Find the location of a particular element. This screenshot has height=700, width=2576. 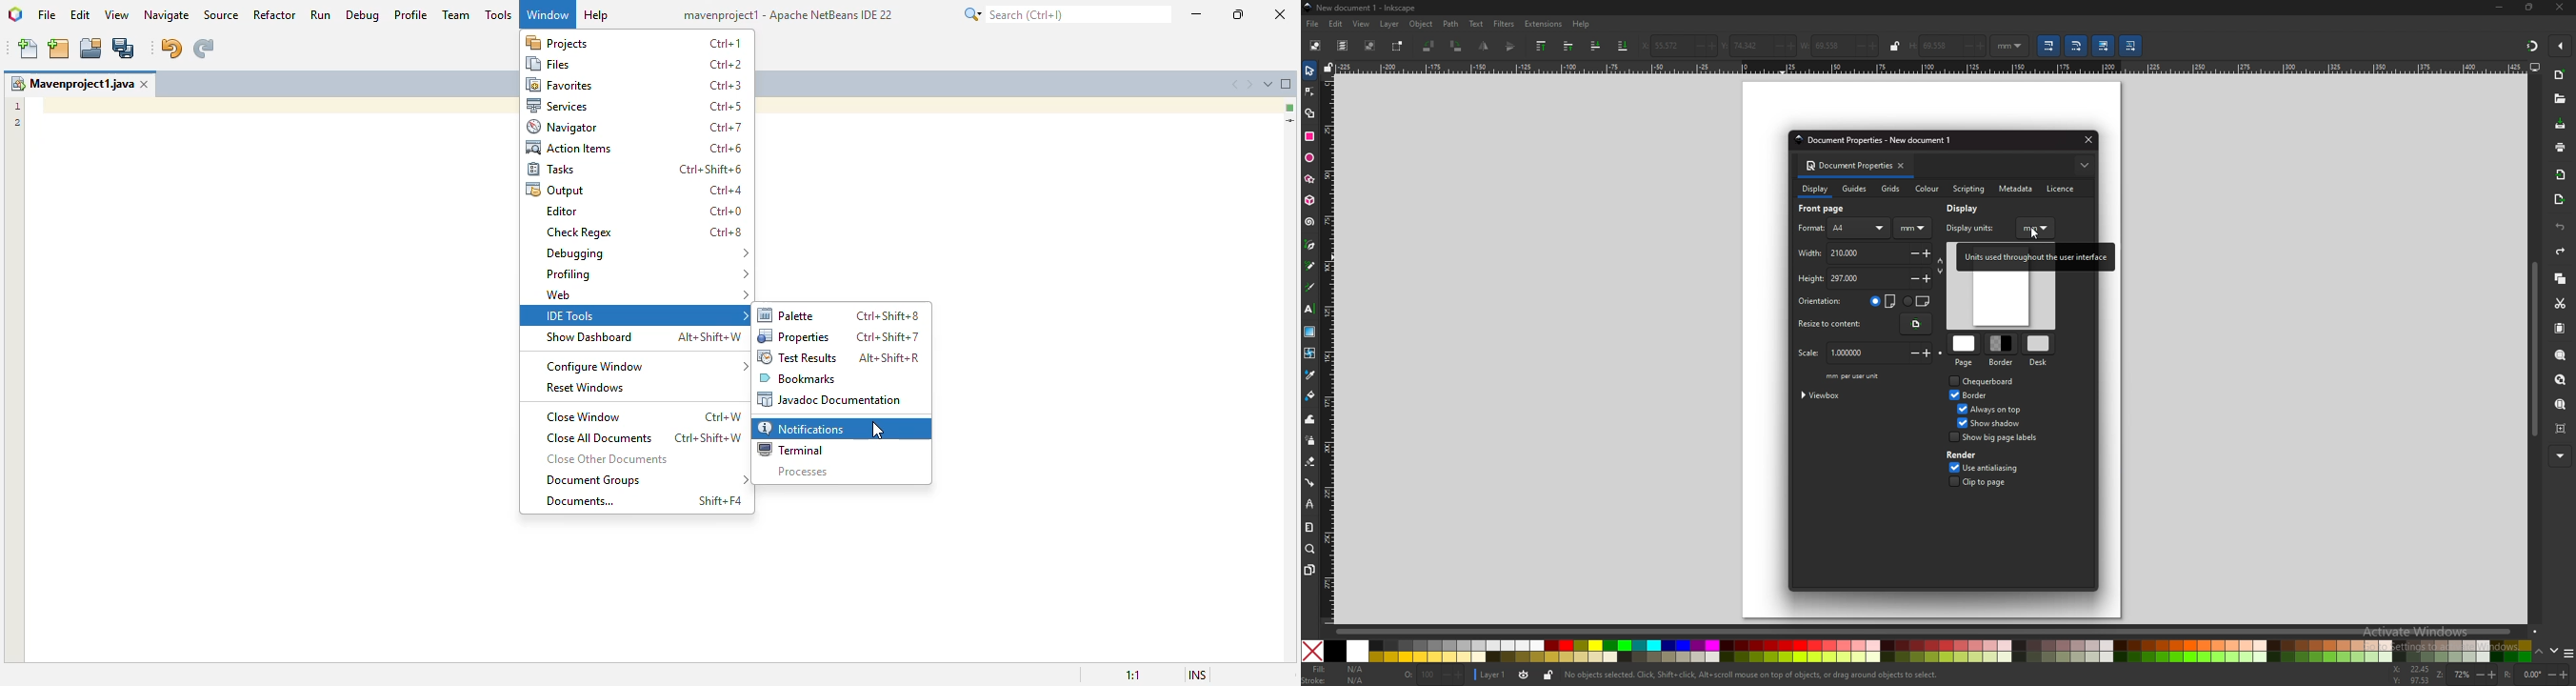

redo is located at coordinates (203, 49).